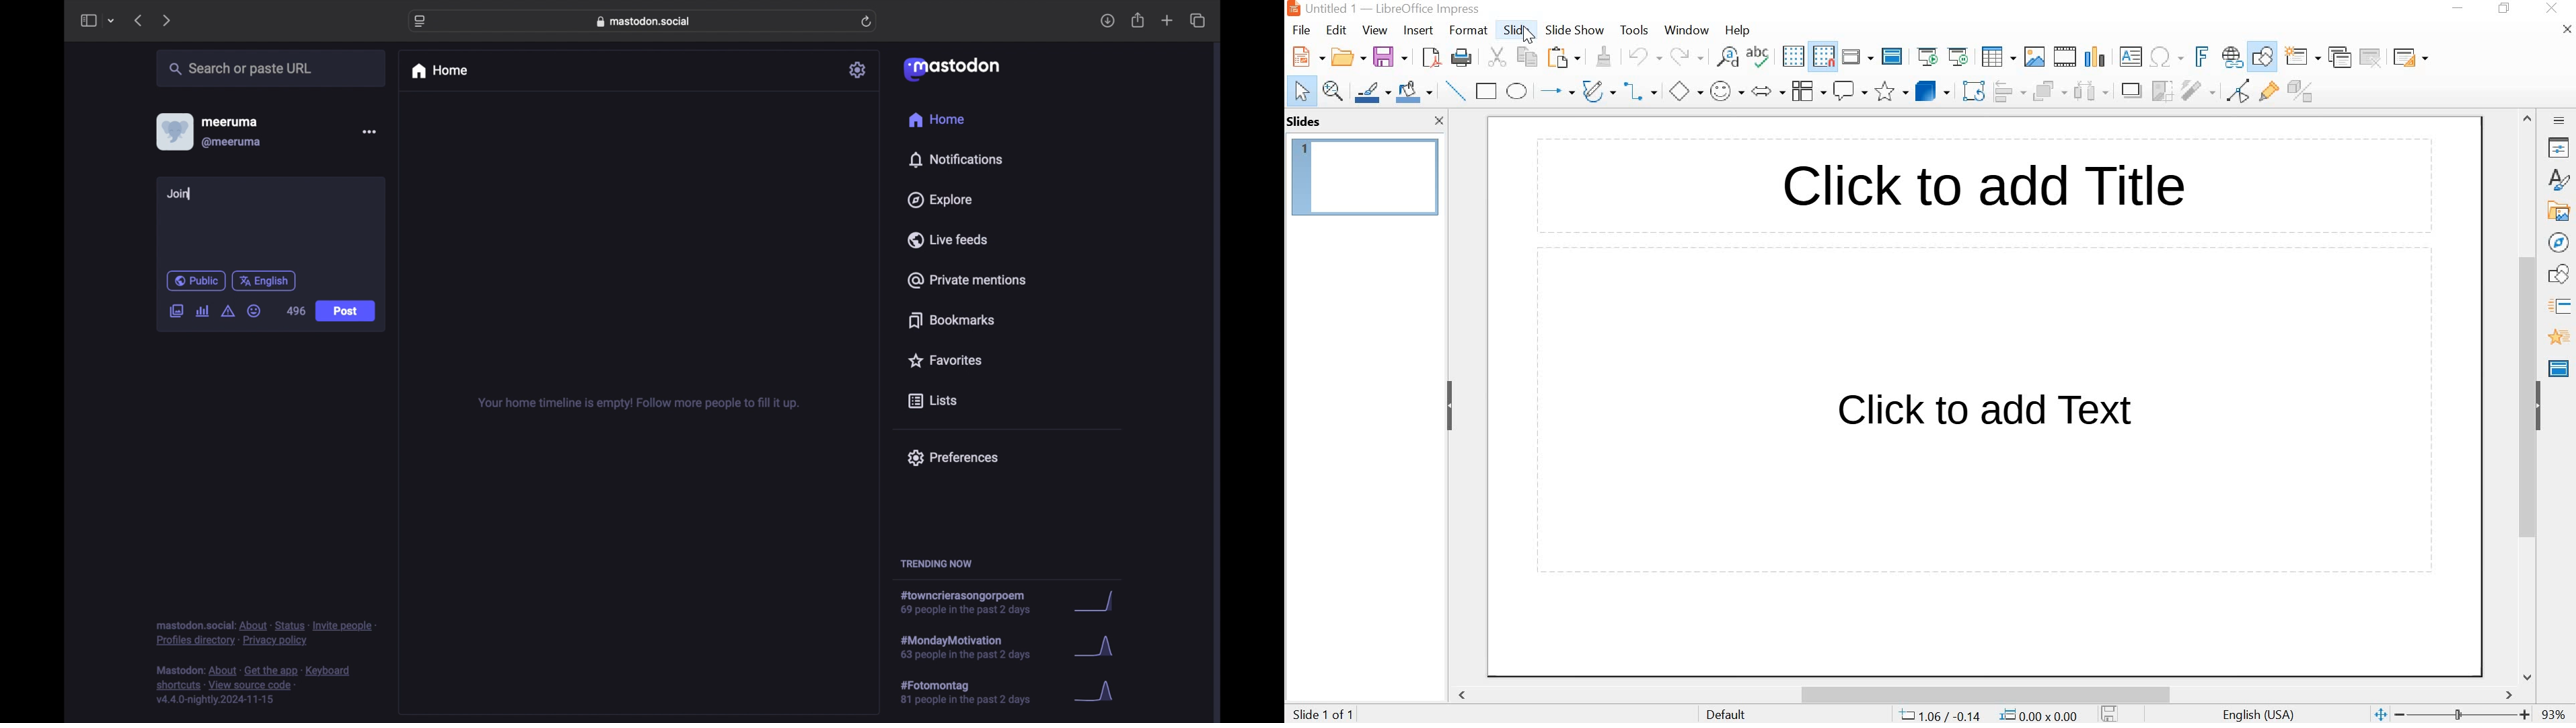 The height and width of the screenshot is (728, 2576). I want to click on select at least three objects to distribute, so click(2090, 91).